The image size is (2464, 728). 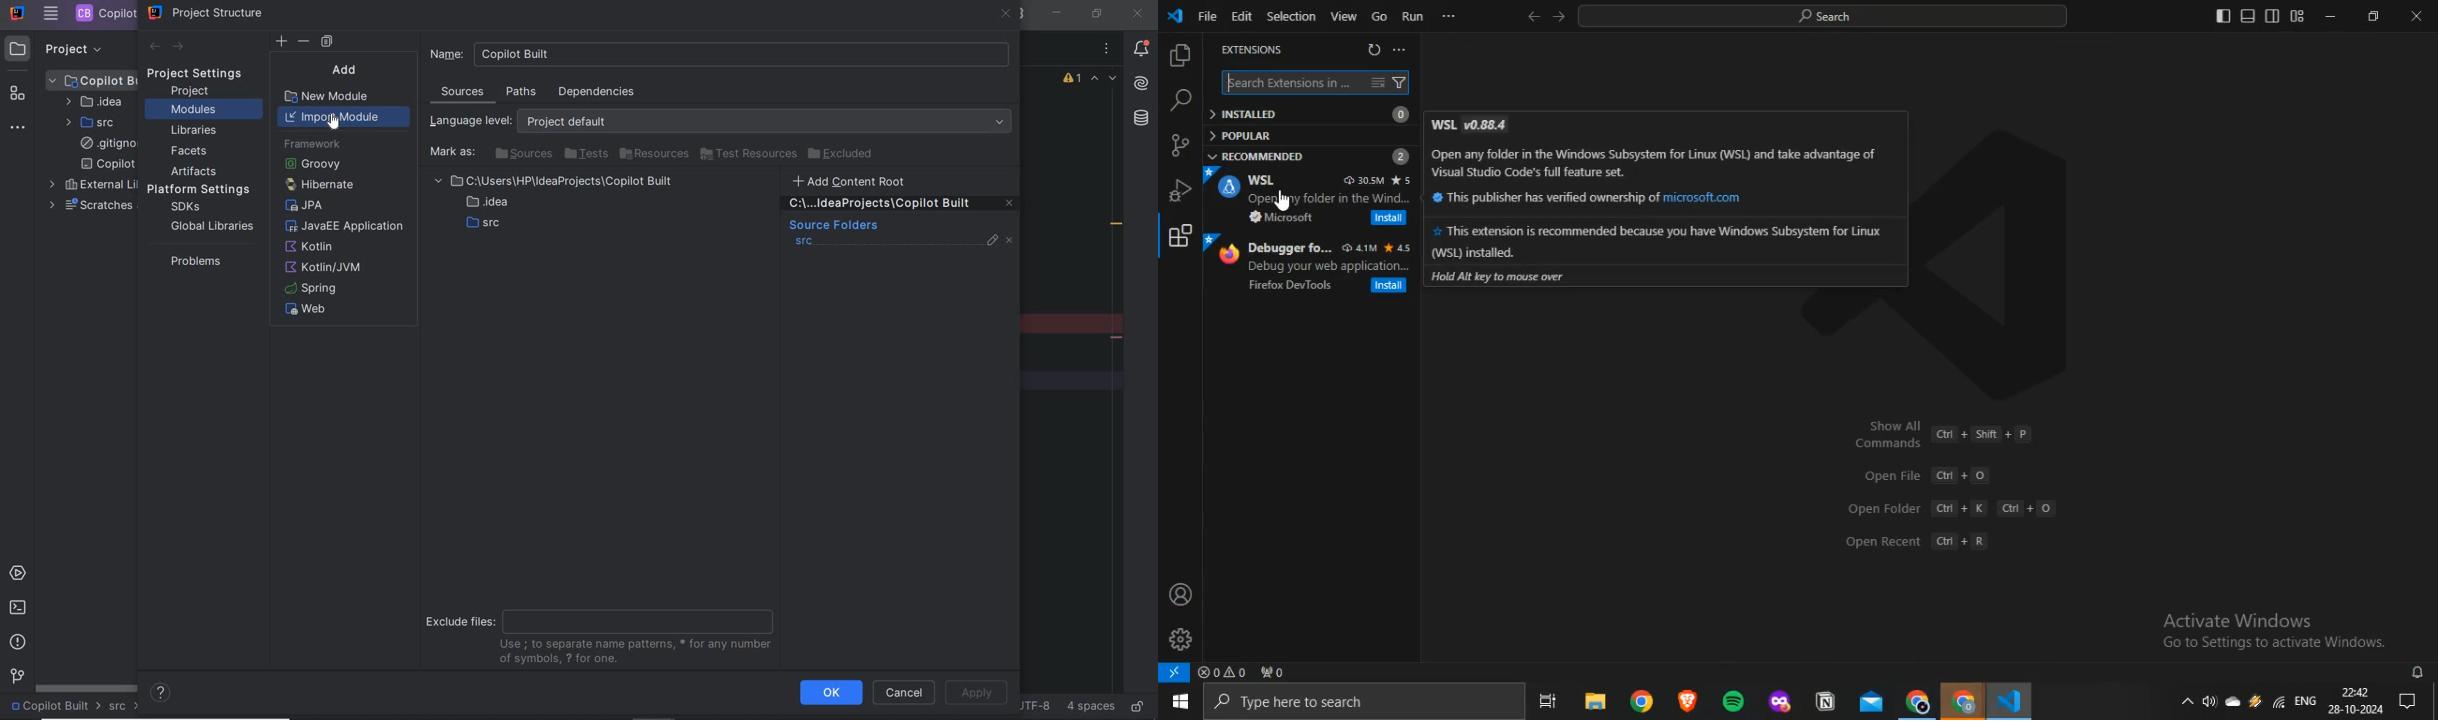 What do you see at coordinates (305, 208) in the screenshot?
I see `jpa` at bounding box center [305, 208].